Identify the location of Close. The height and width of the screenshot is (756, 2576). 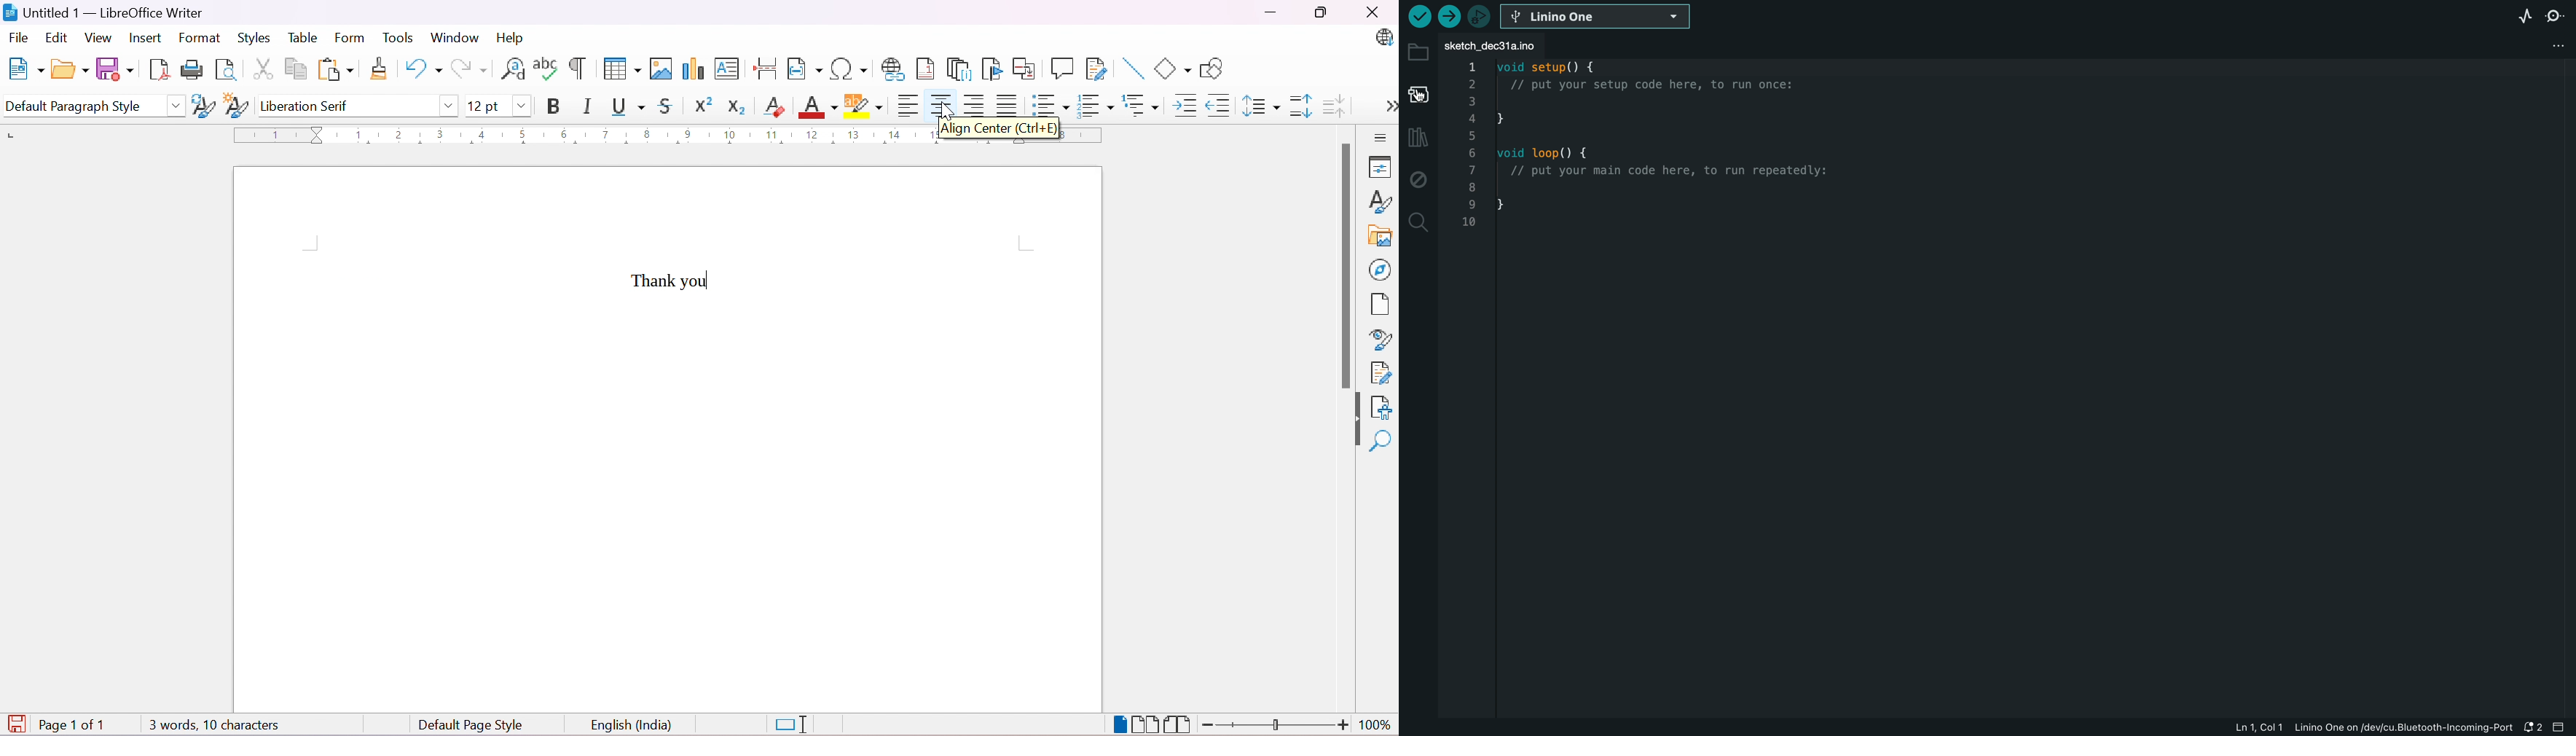
(1378, 14).